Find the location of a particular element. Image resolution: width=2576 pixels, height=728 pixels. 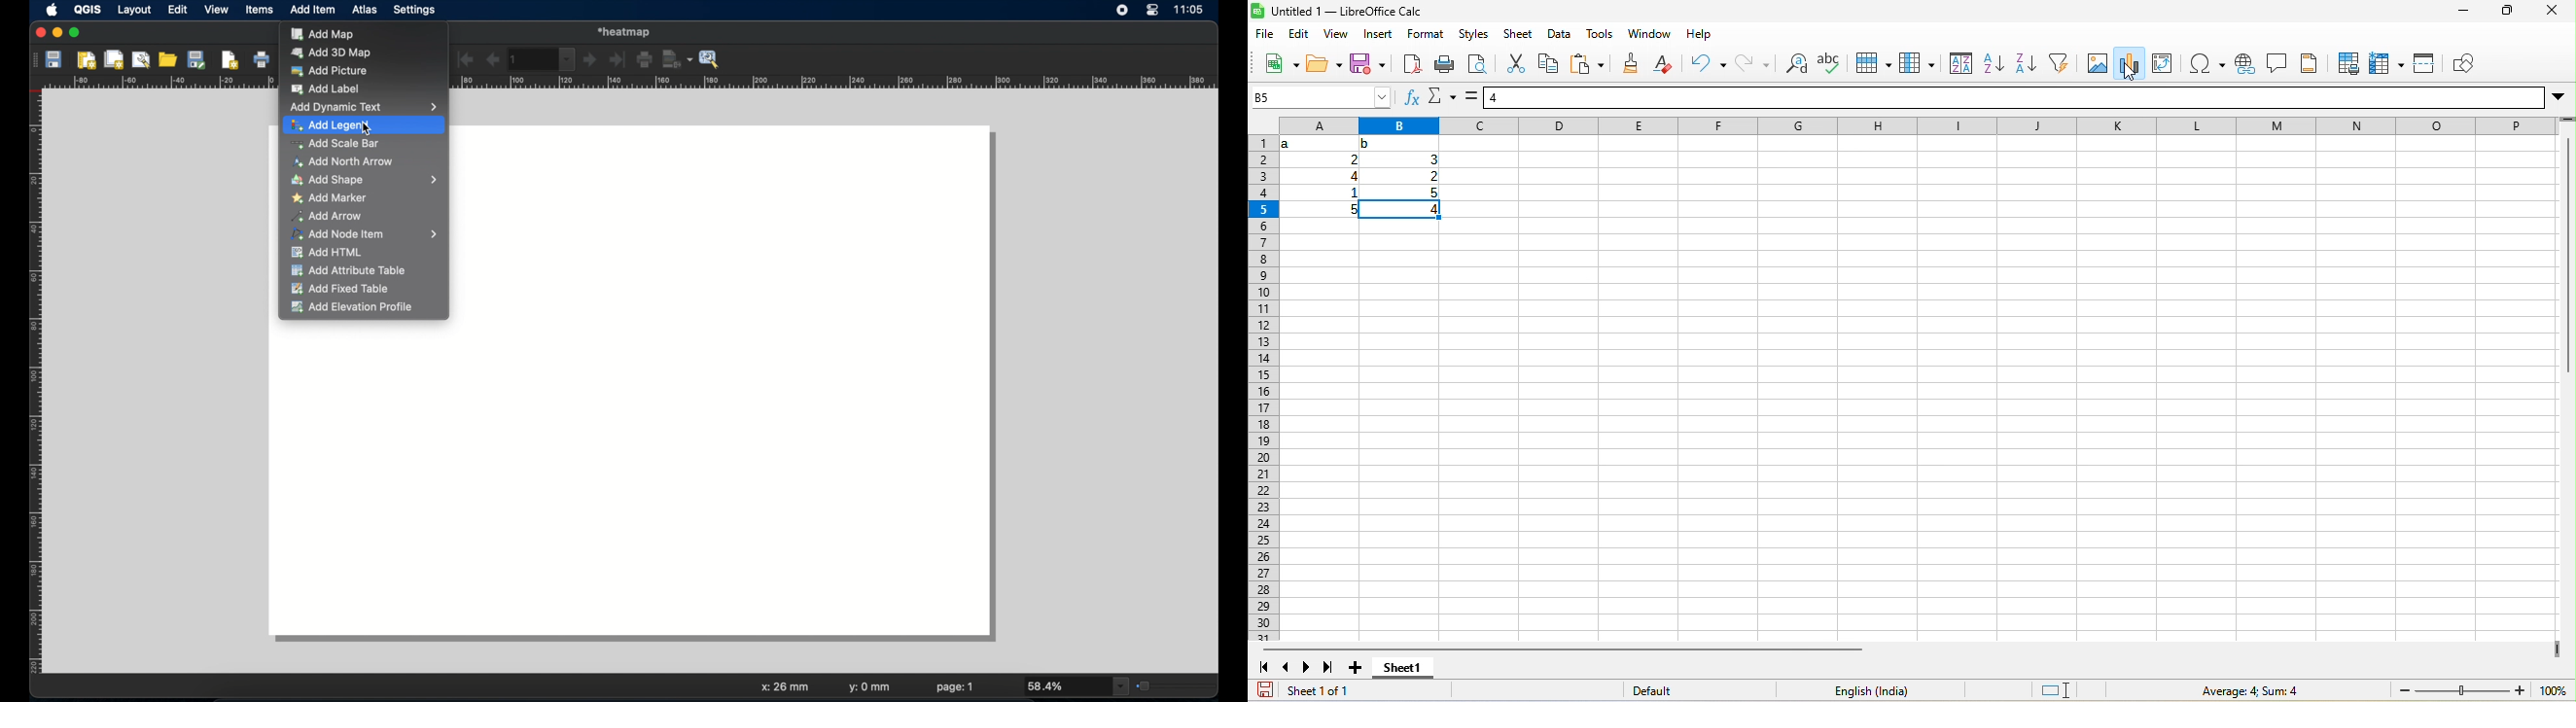

save project is located at coordinates (55, 61).